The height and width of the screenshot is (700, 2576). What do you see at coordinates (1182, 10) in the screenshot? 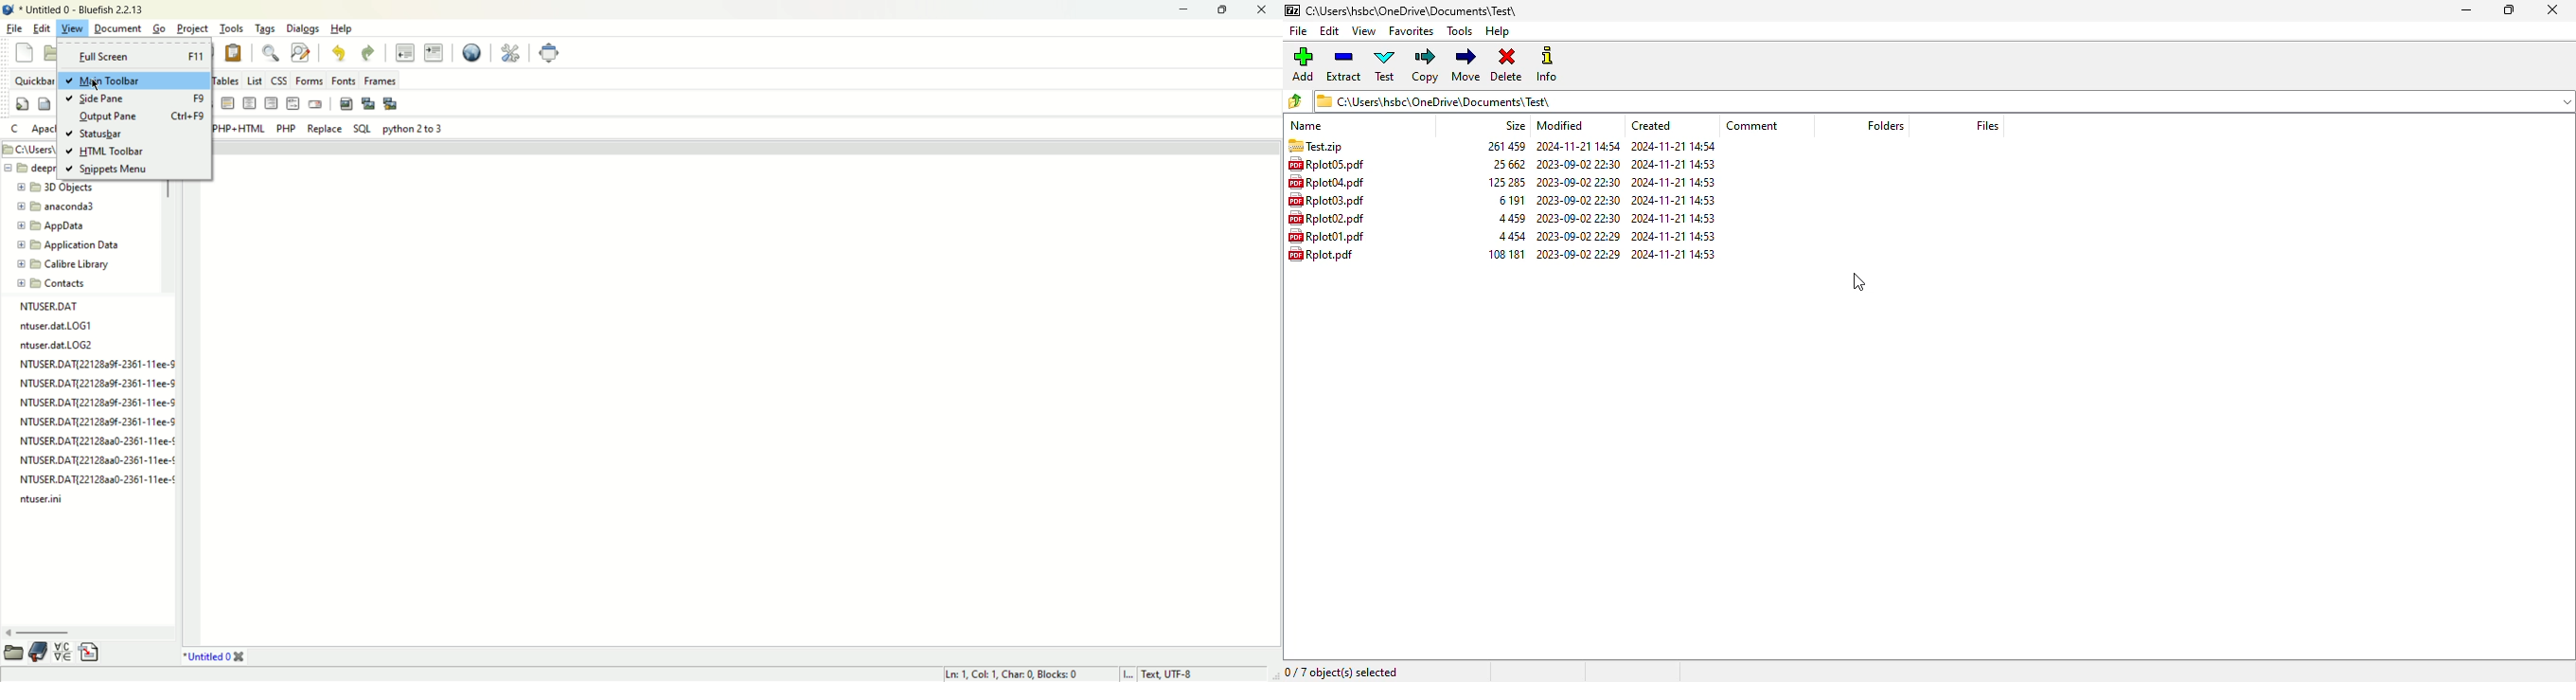
I see `minimize` at bounding box center [1182, 10].